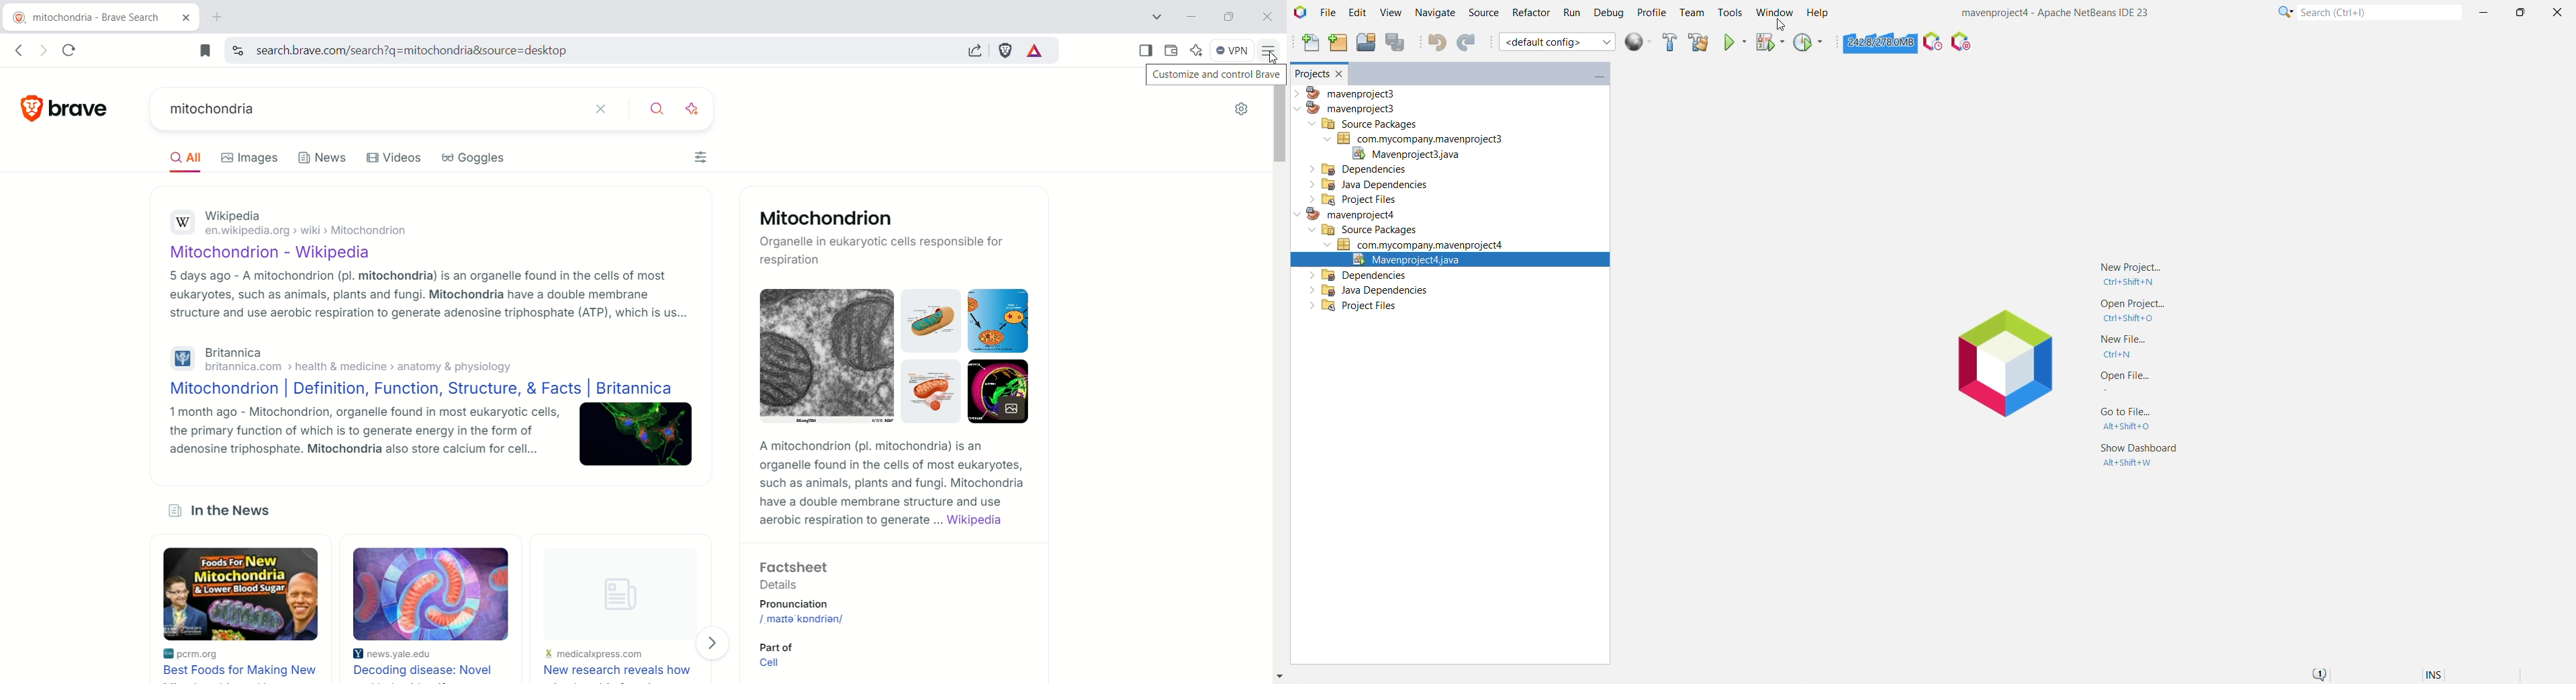 The width and height of the screenshot is (2576, 700). What do you see at coordinates (1769, 44) in the screenshot?
I see `Debug Project` at bounding box center [1769, 44].